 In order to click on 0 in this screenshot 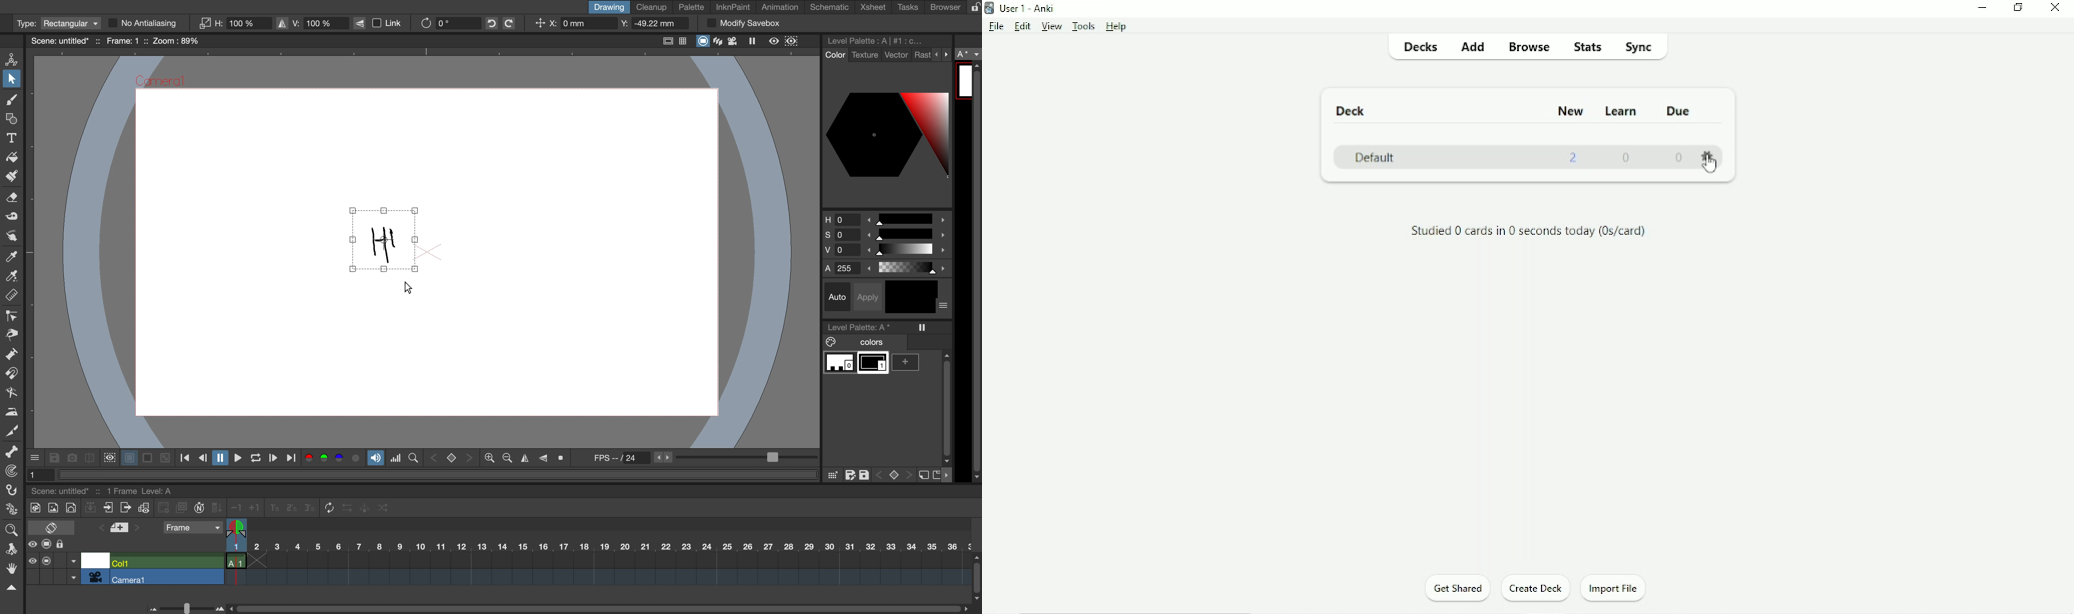, I will do `click(1629, 160)`.